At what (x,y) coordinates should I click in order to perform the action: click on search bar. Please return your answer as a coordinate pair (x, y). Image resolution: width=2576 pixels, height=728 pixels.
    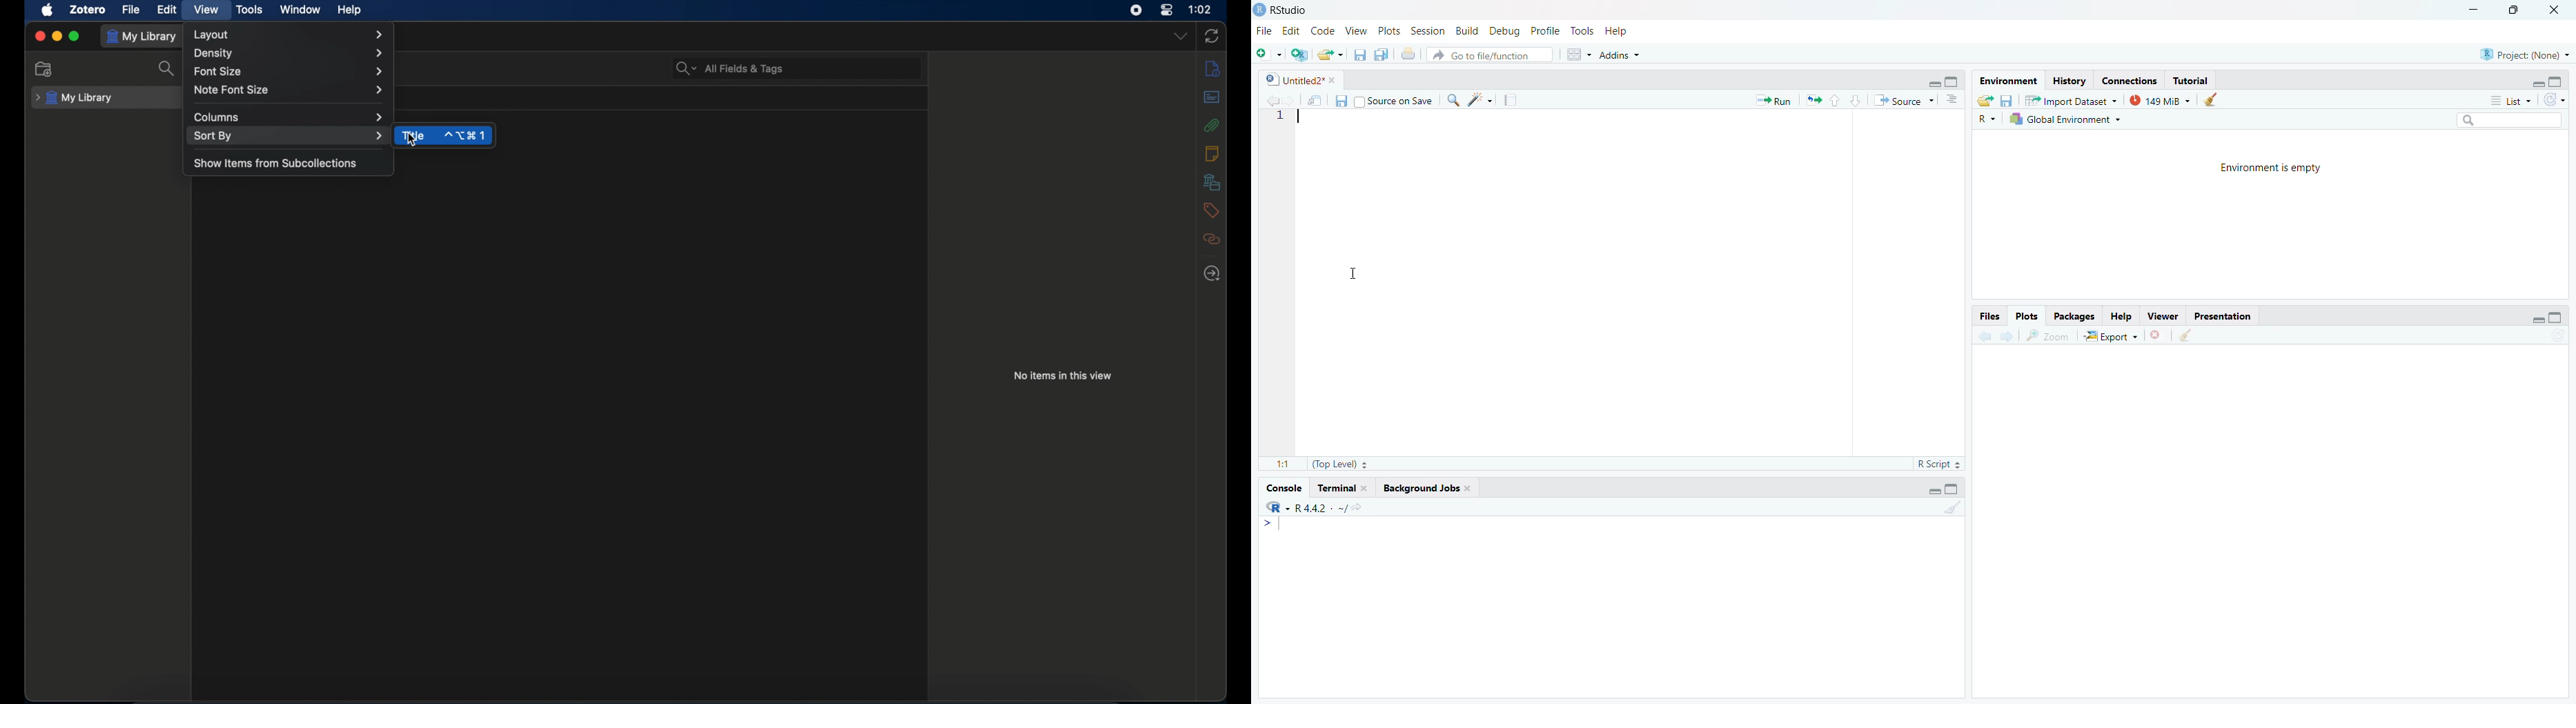
    Looking at the image, I should click on (728, 68).